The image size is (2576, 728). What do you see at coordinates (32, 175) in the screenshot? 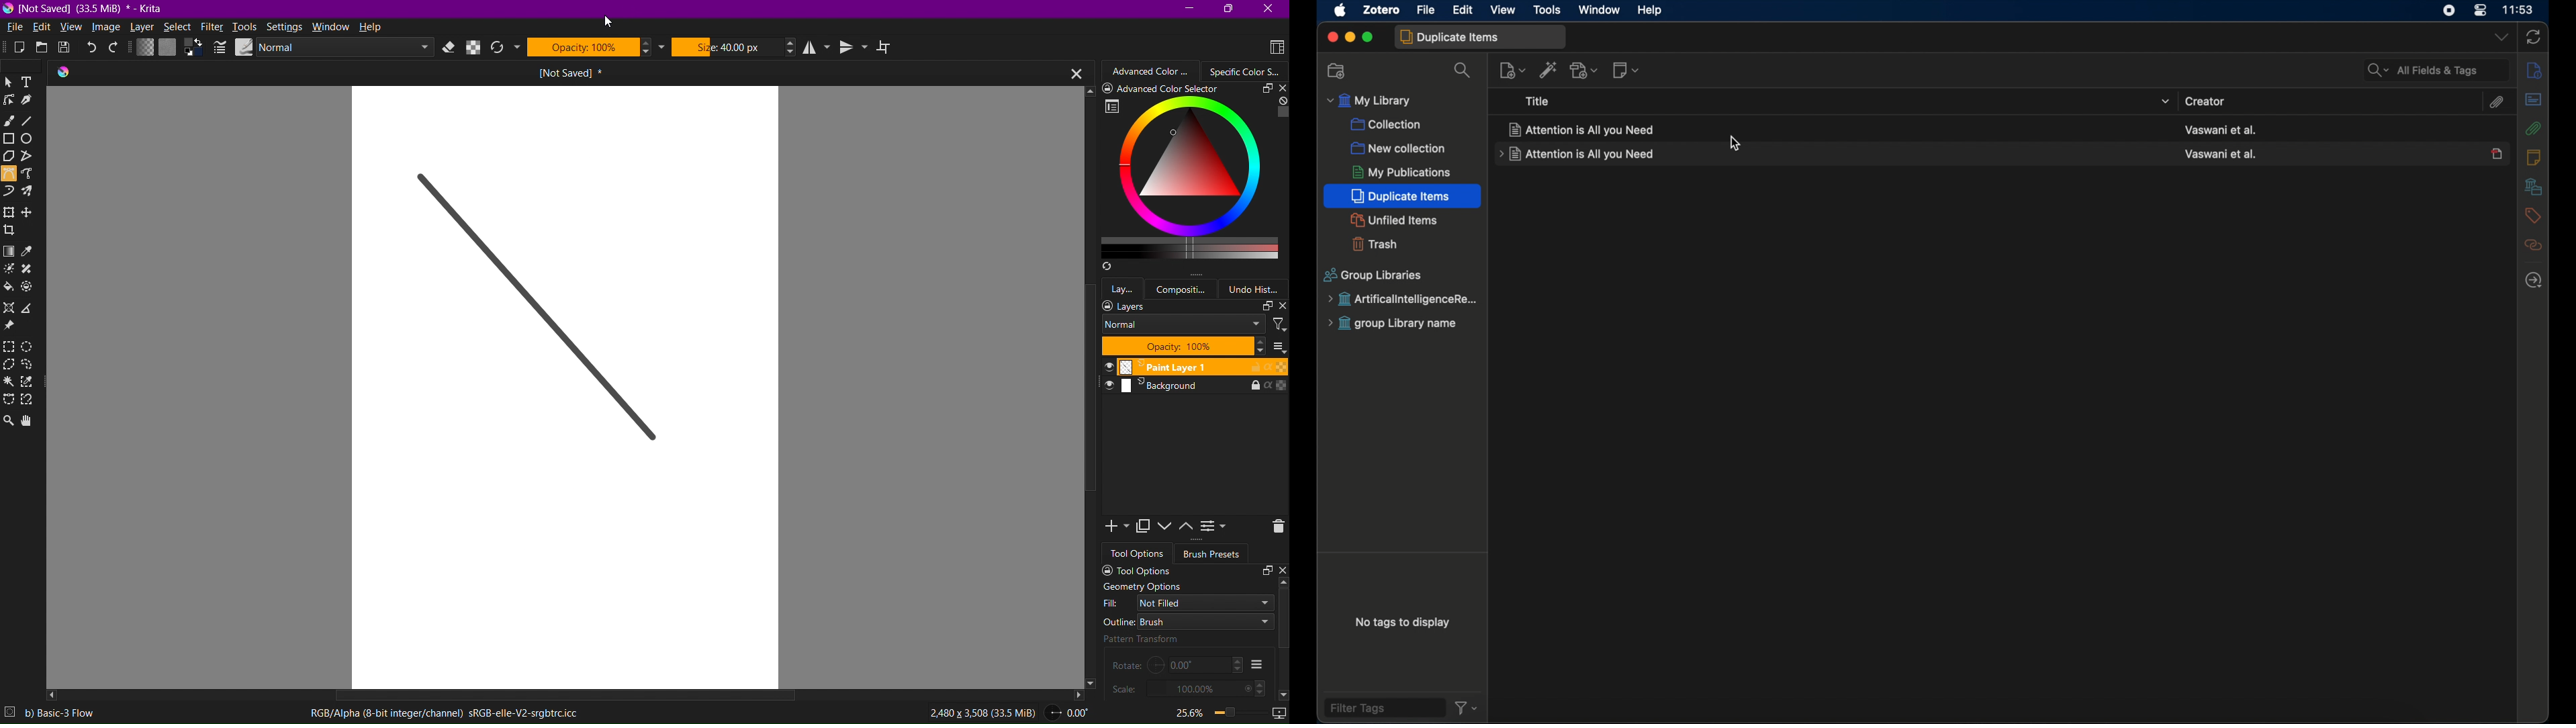
I see `Freehand Path Tool` at bounding box center [32, 175].